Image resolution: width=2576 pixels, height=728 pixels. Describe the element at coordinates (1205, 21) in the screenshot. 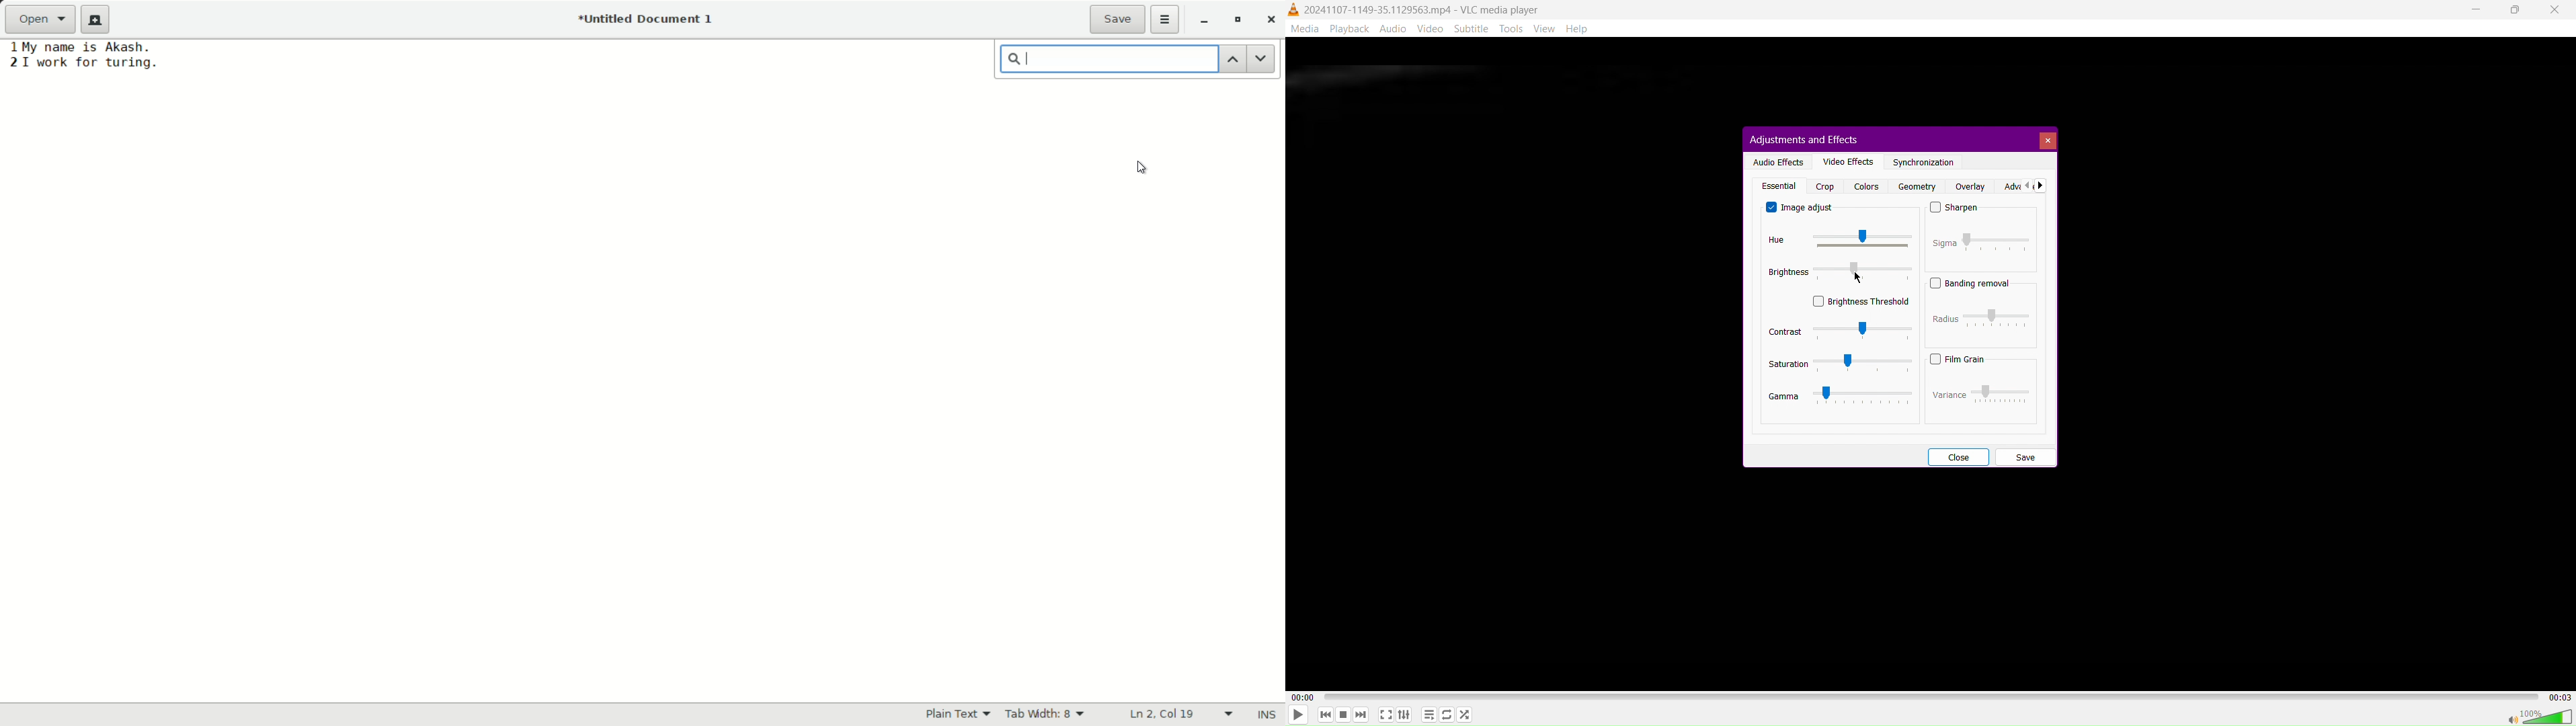

I see `minimize` at that location.